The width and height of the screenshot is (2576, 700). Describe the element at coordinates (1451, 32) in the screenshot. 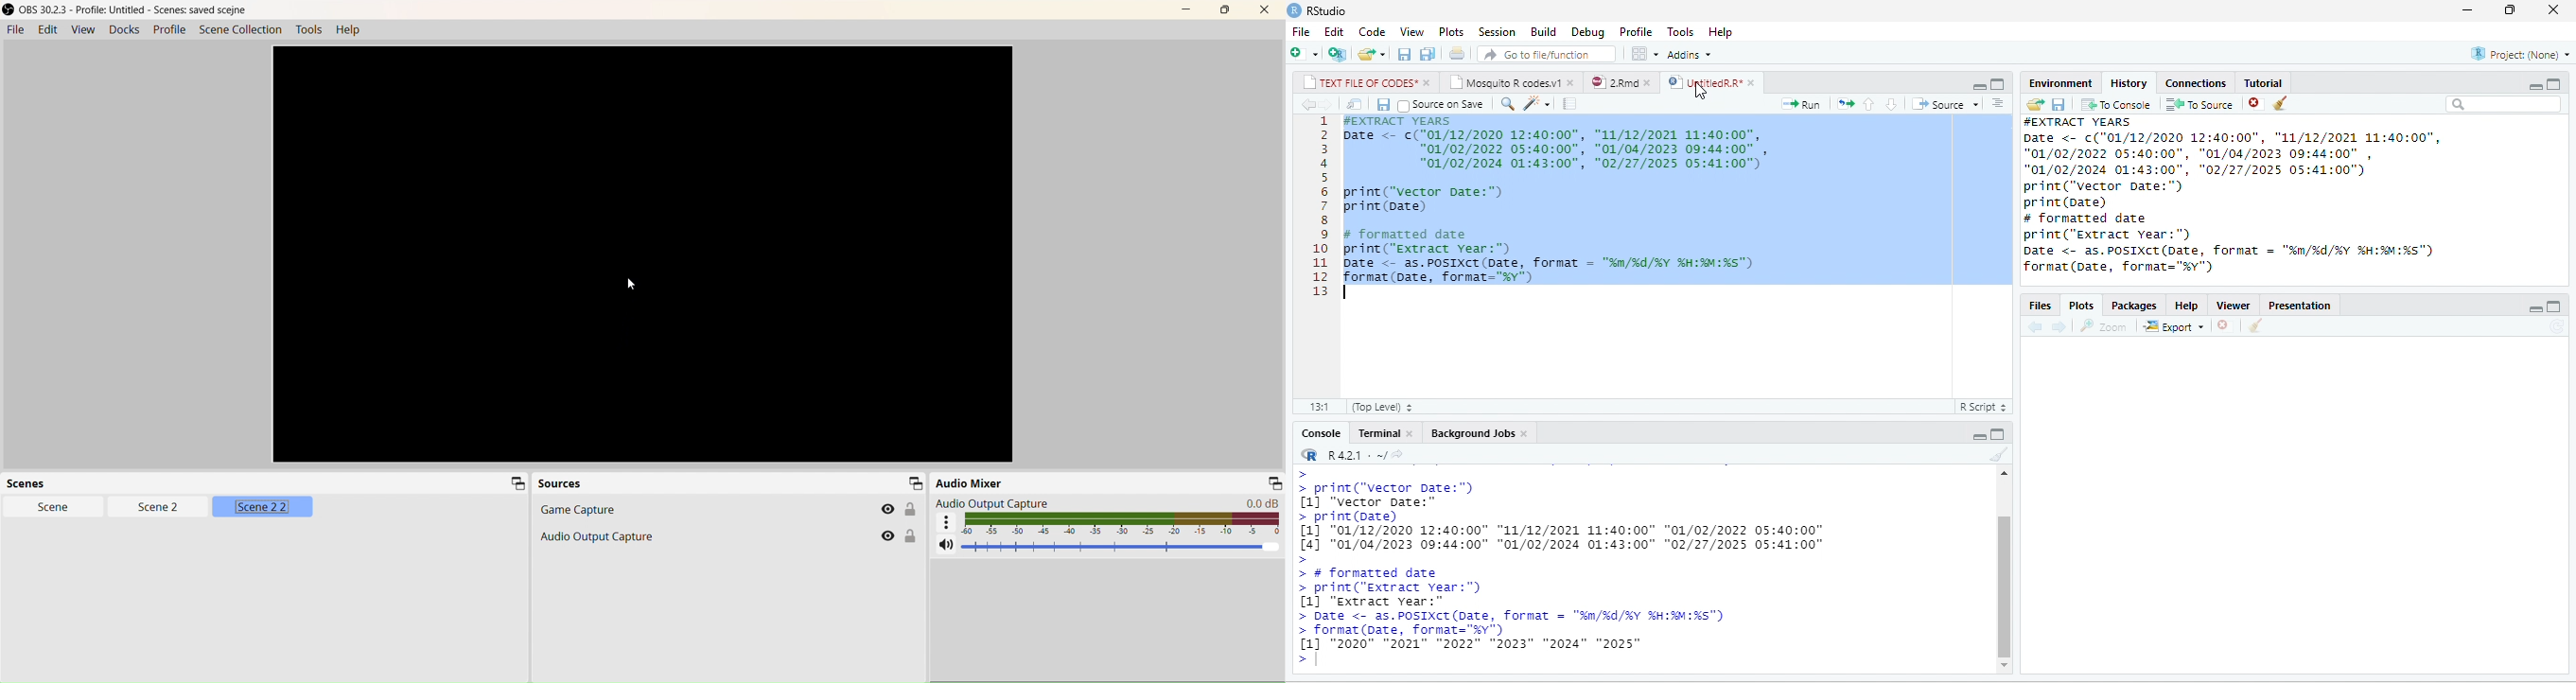

I see `Plots` at that location.